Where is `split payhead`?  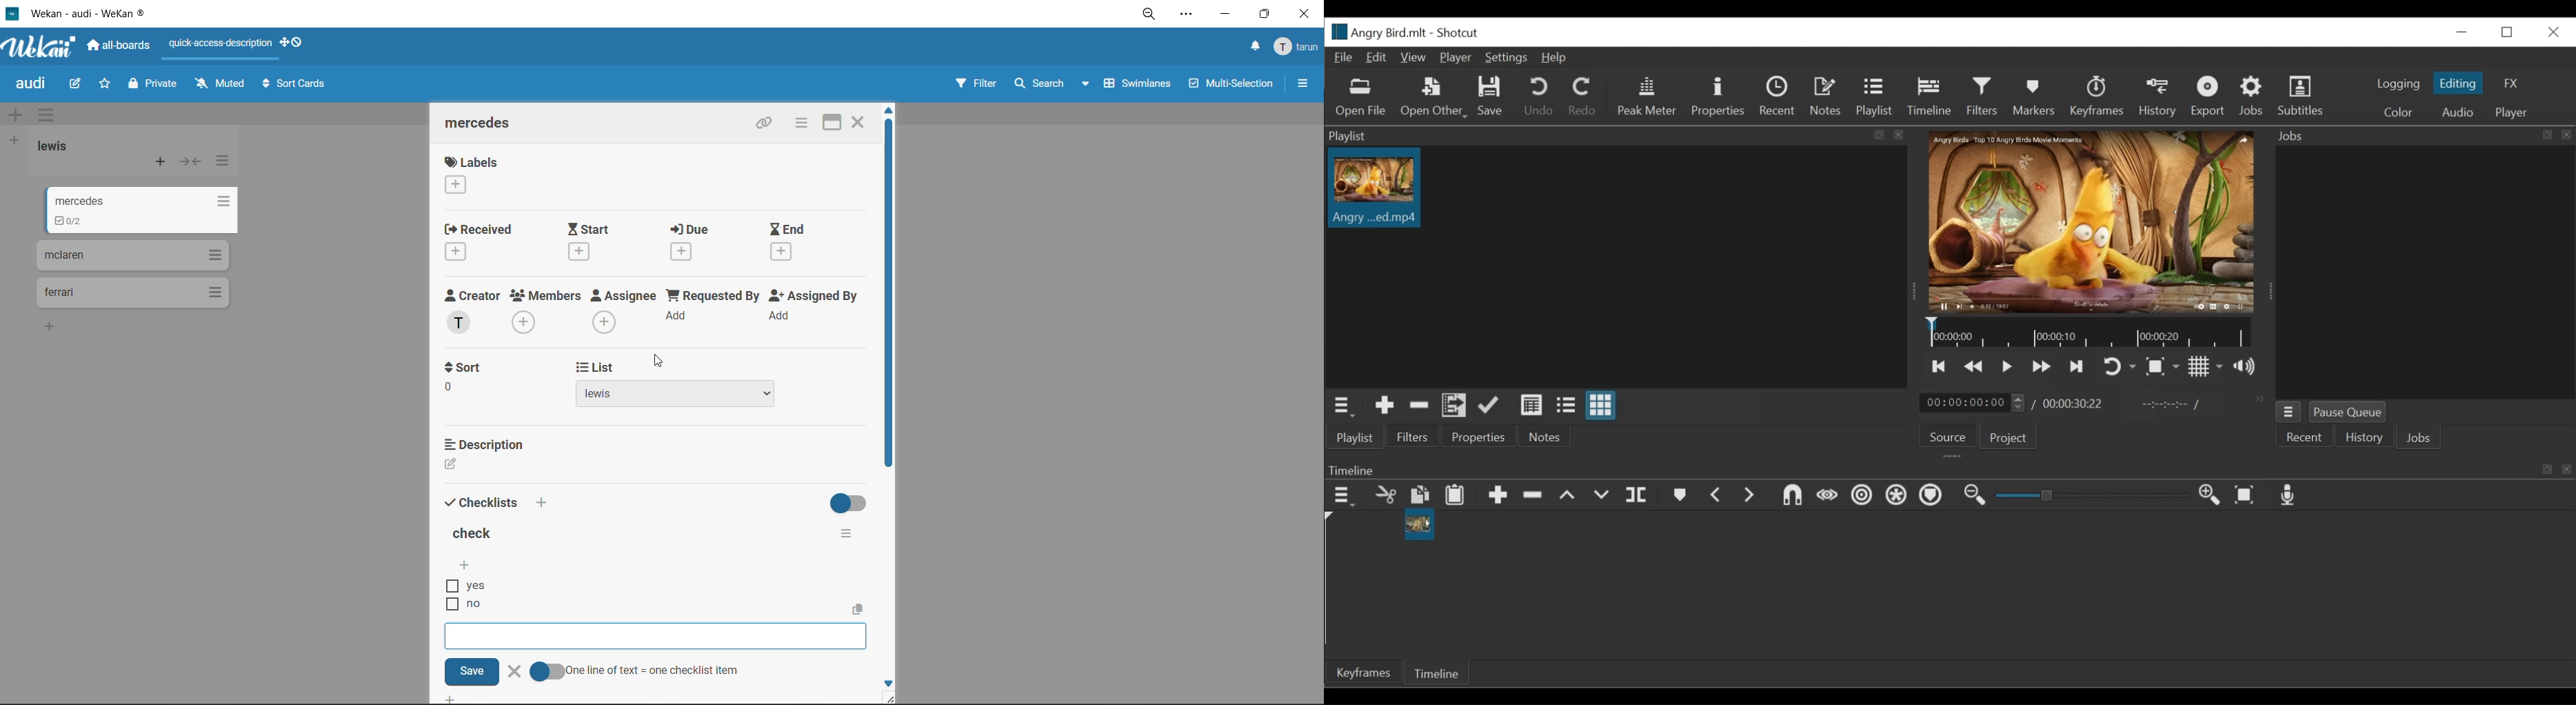
split payhead is located at coordinates (1636, 495).